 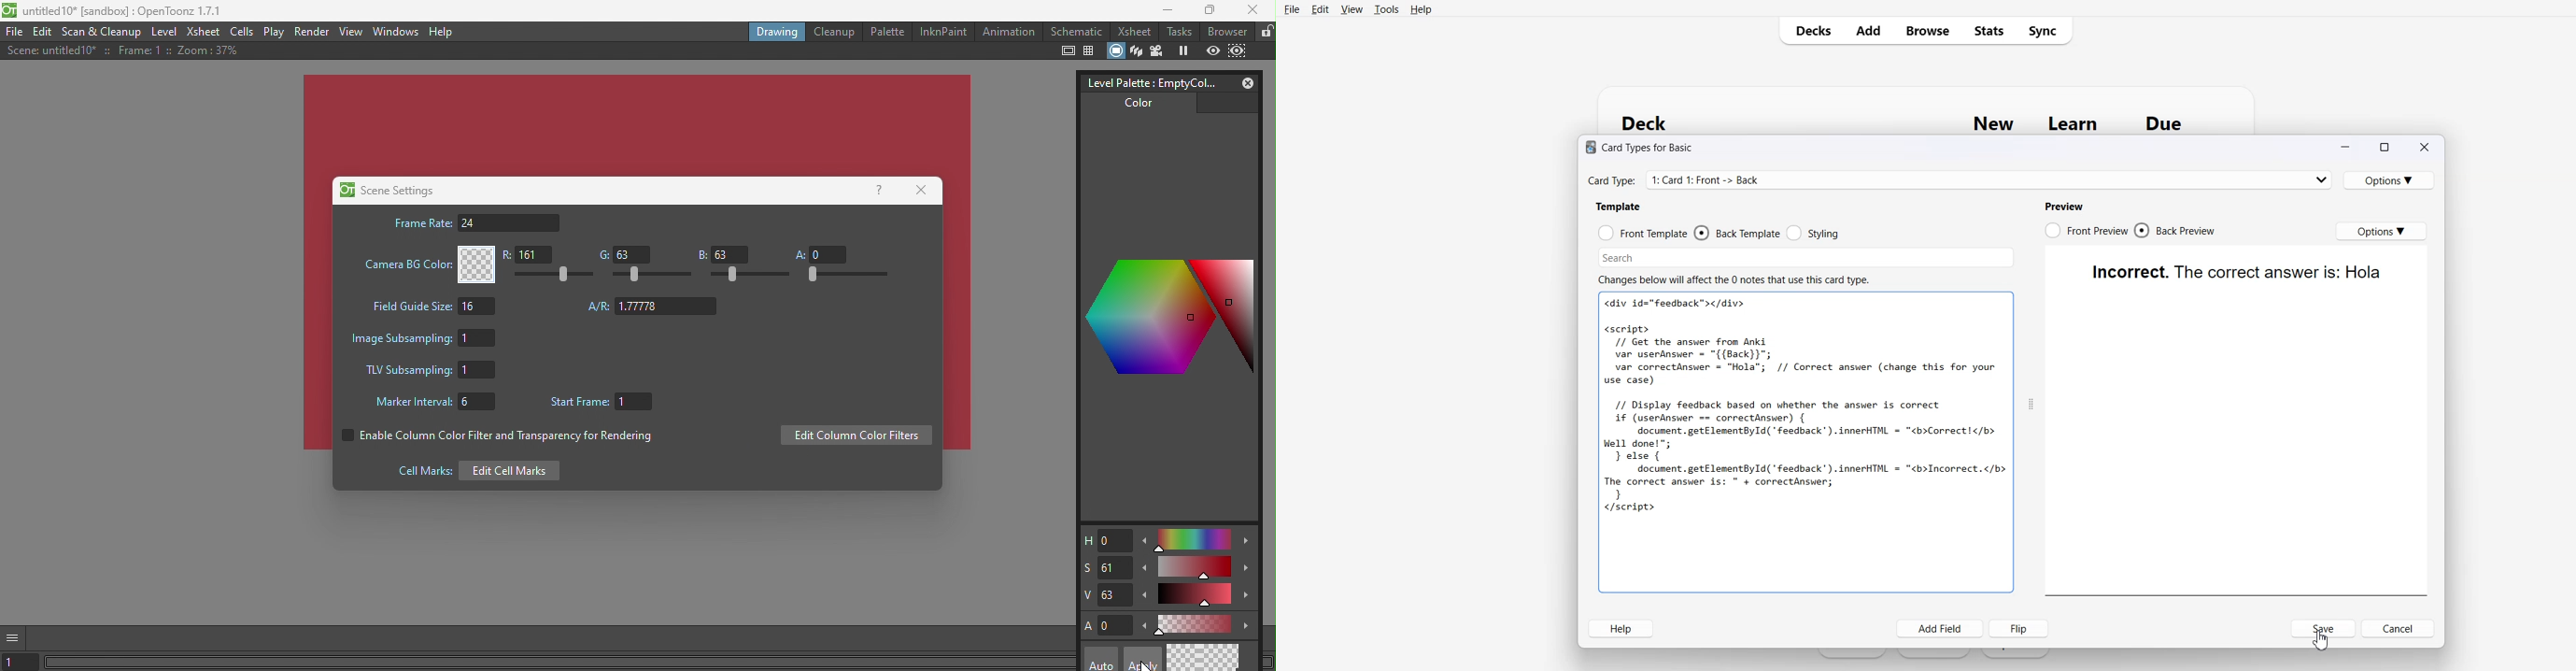 I want to click on Current style, so click(x=1185, y=658).